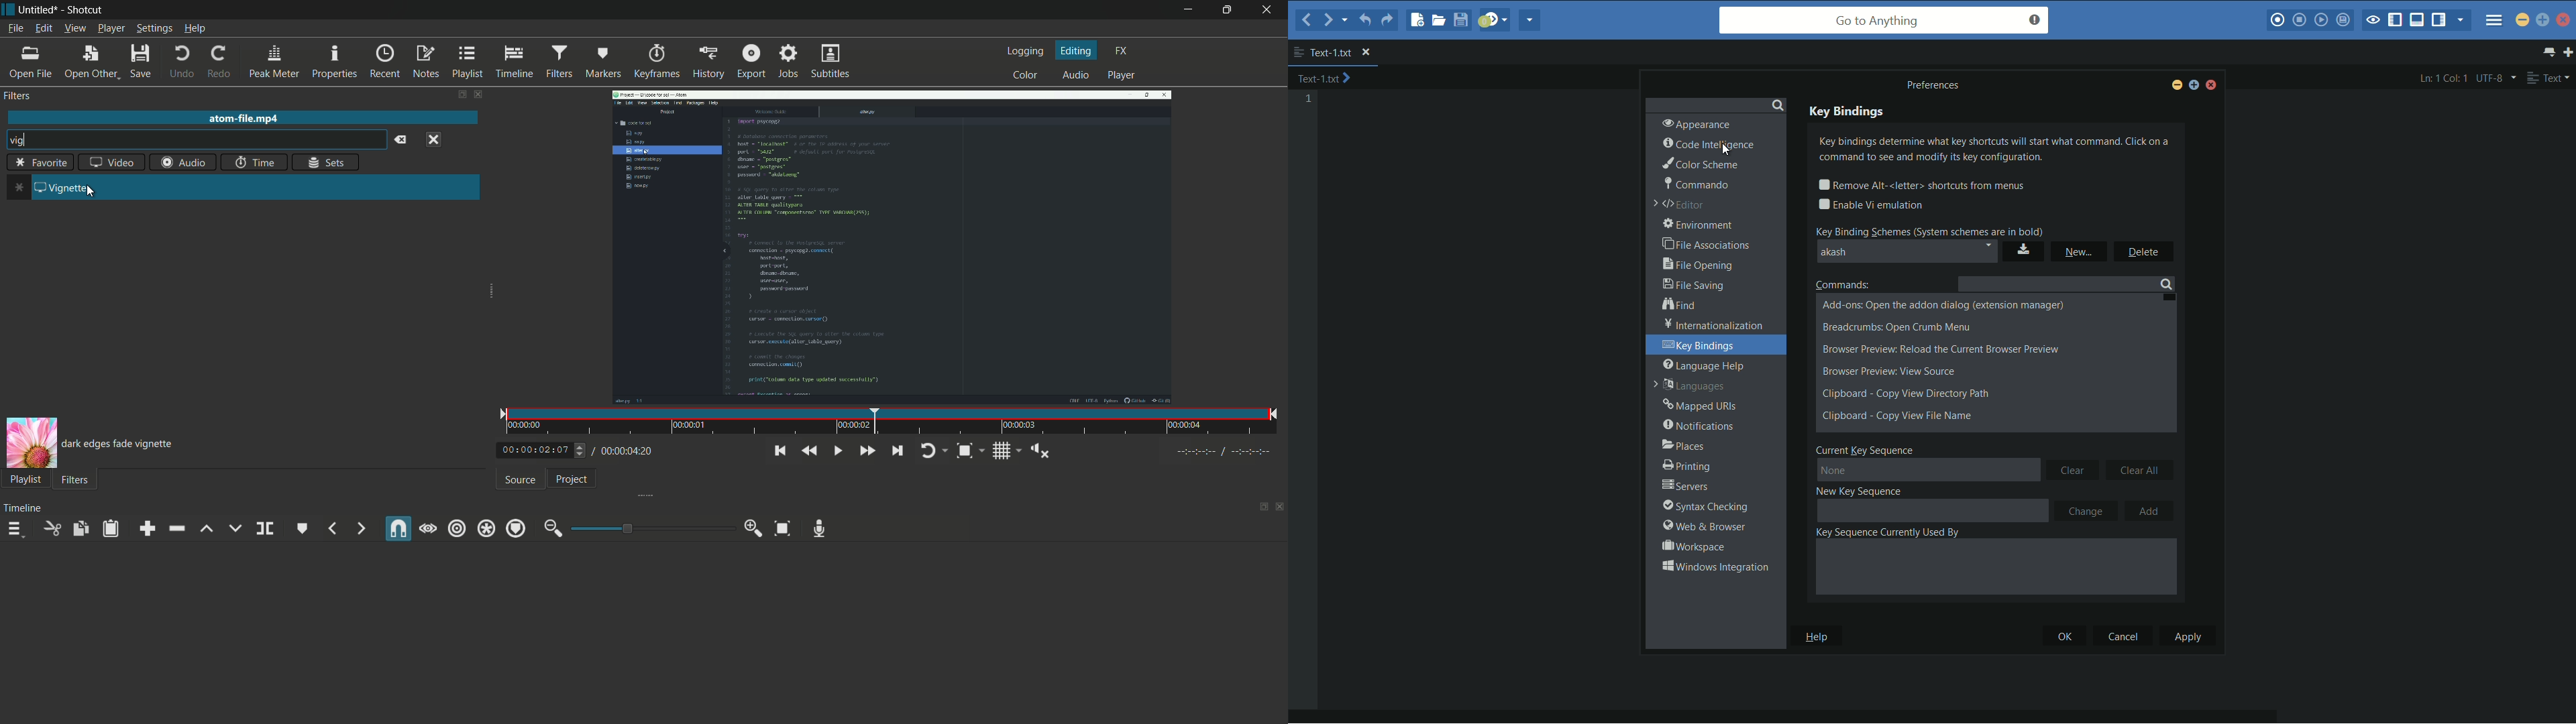 This screenshot has height=728, width=2576. What do you see at coordinates (112, 164) in the screenshot?
I see `video` at bounding box center [112, 164].